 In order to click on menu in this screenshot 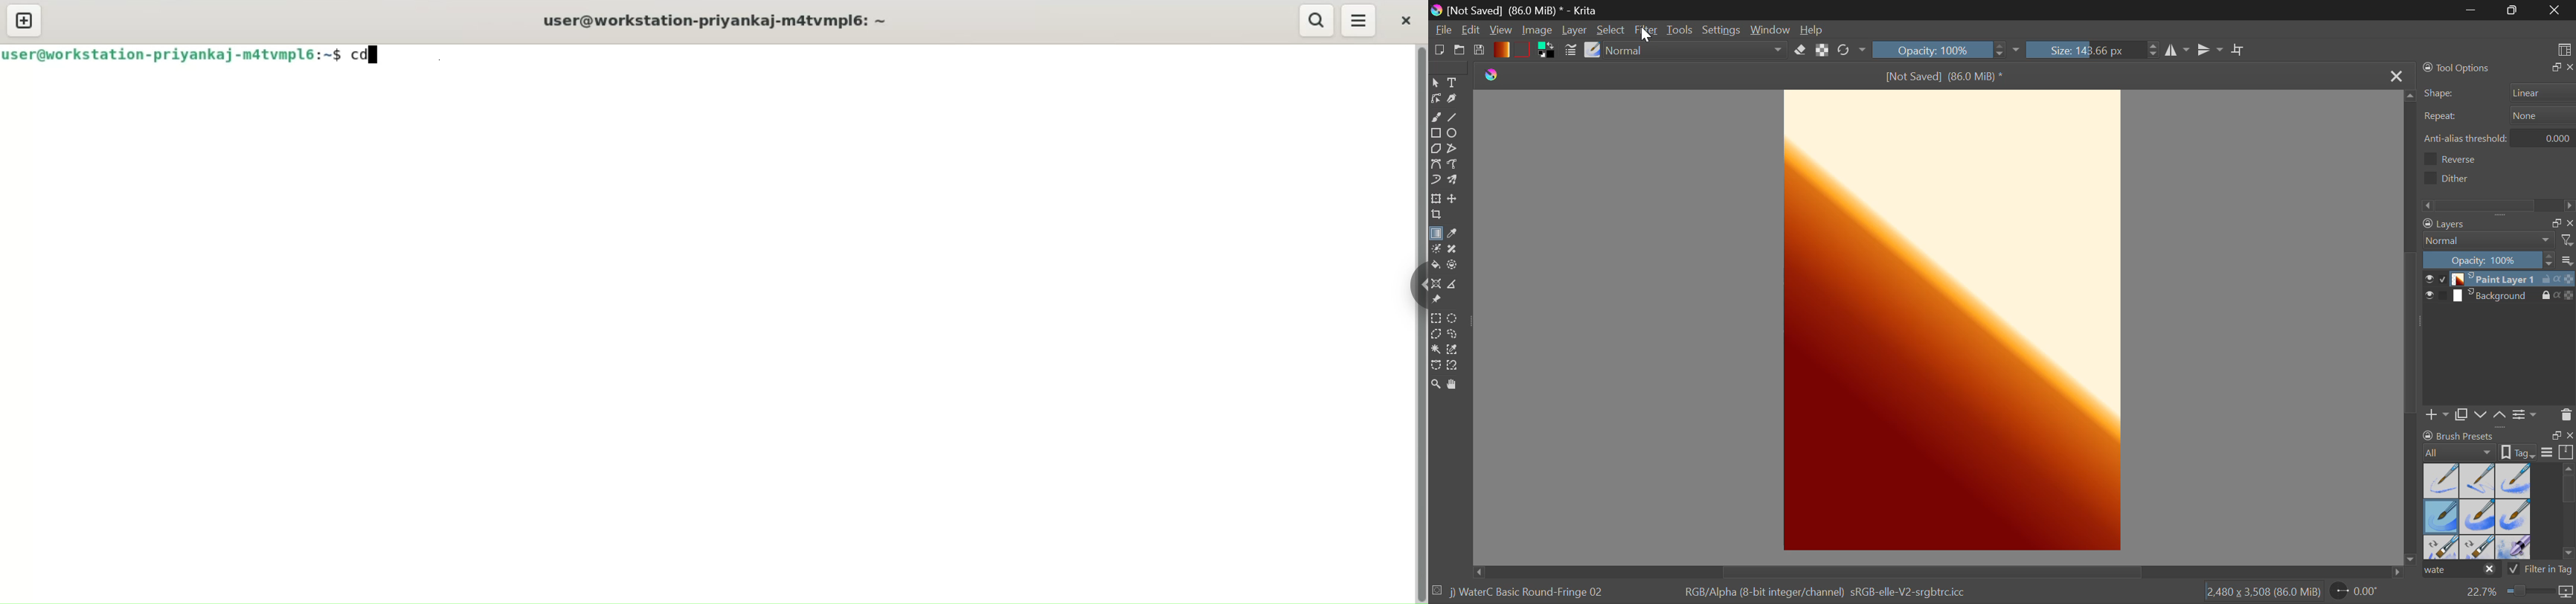, I will do `click(1359, 20)`.